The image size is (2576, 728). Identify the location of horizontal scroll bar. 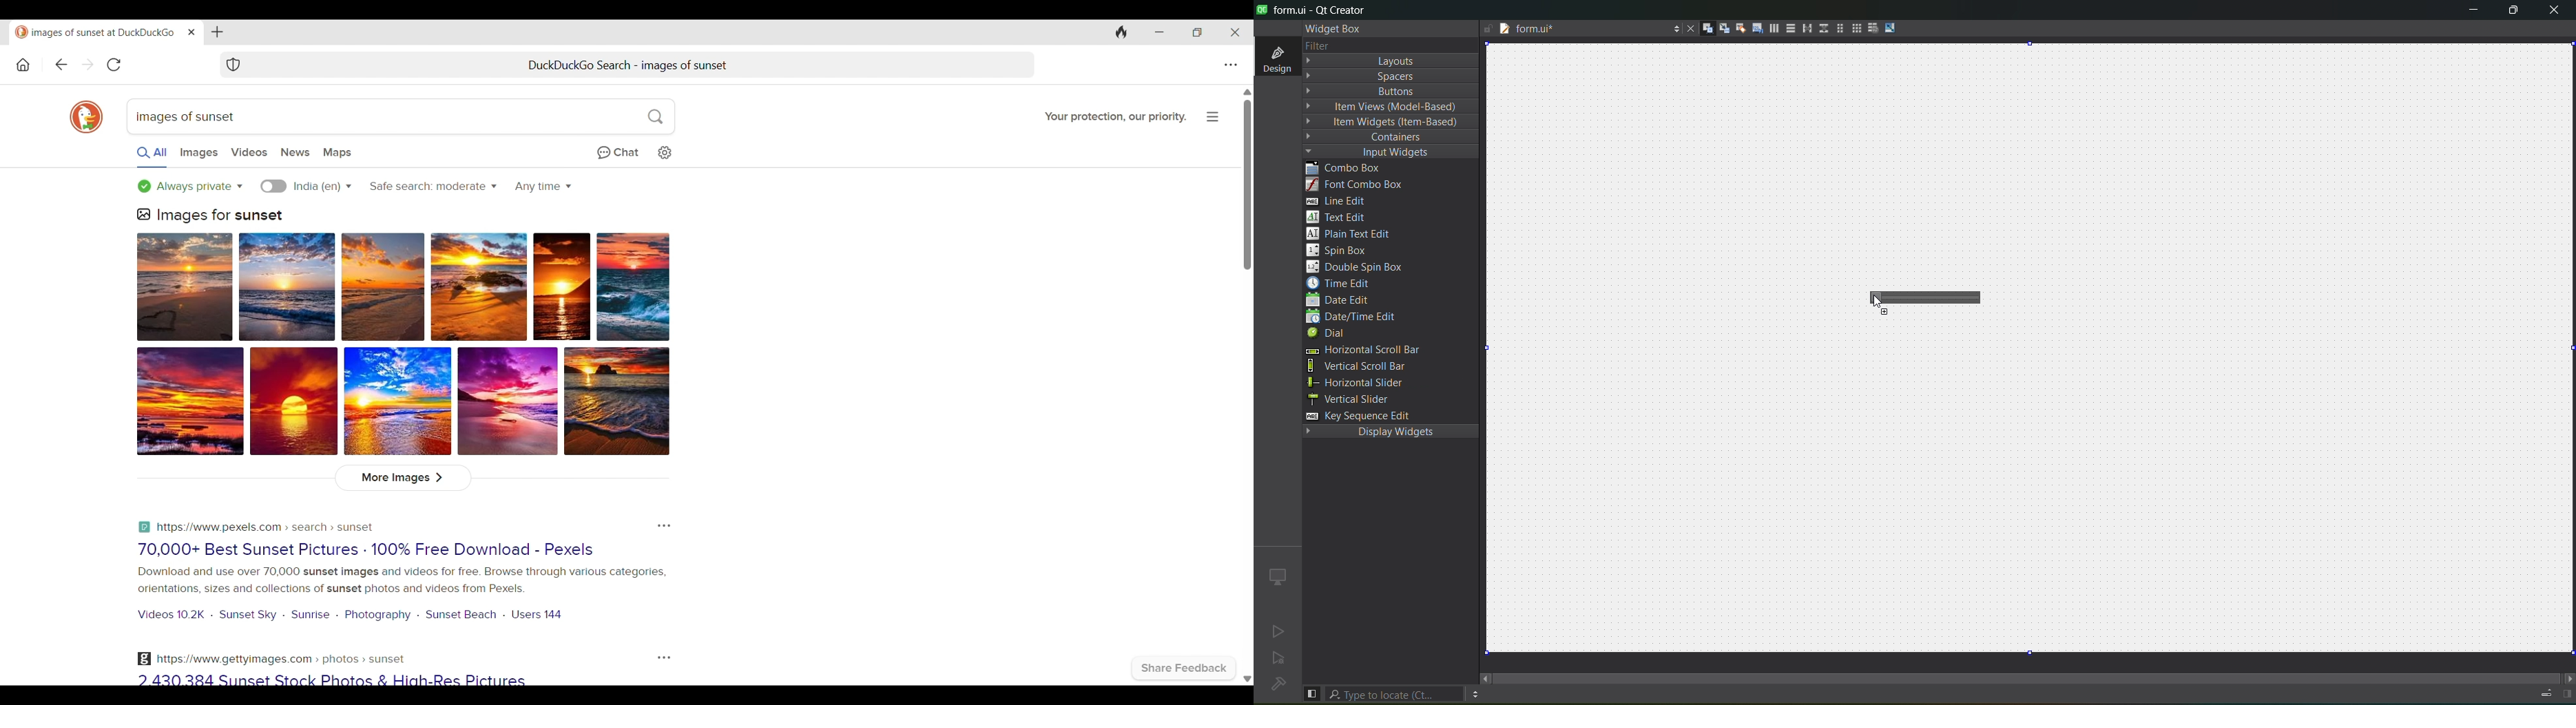
(1387, 350).